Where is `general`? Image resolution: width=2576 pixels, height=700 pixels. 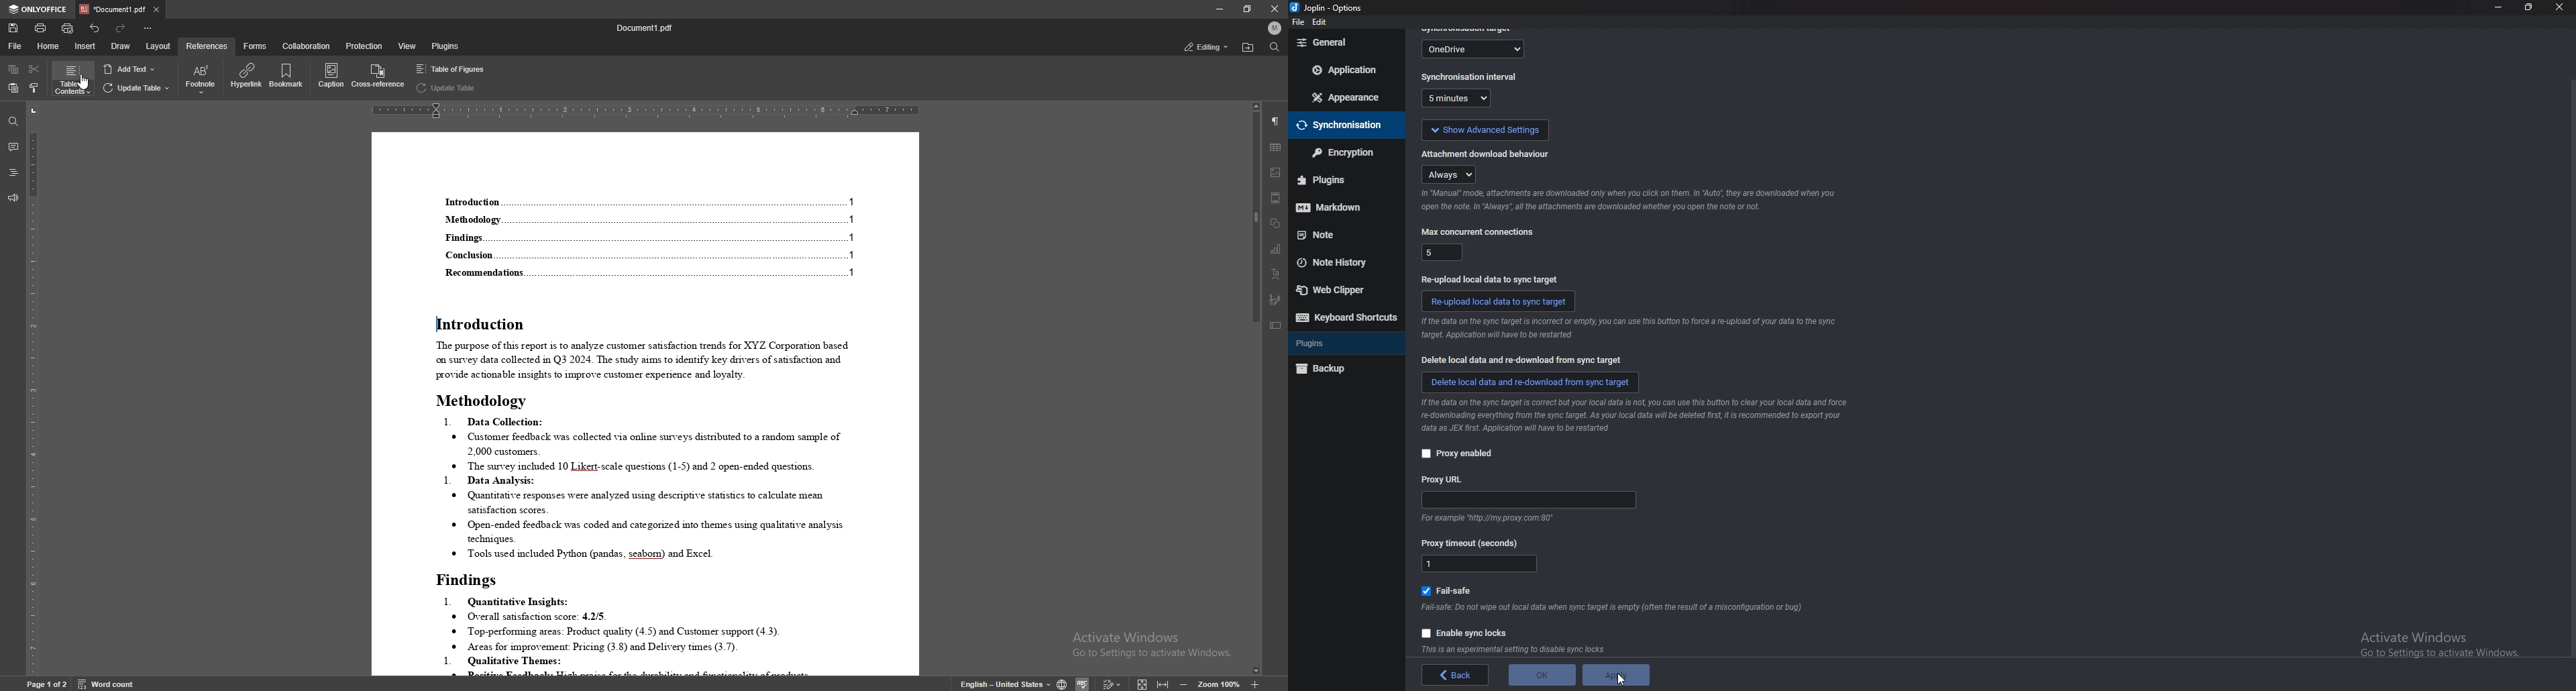 general is located at coordinates (1347, 42).